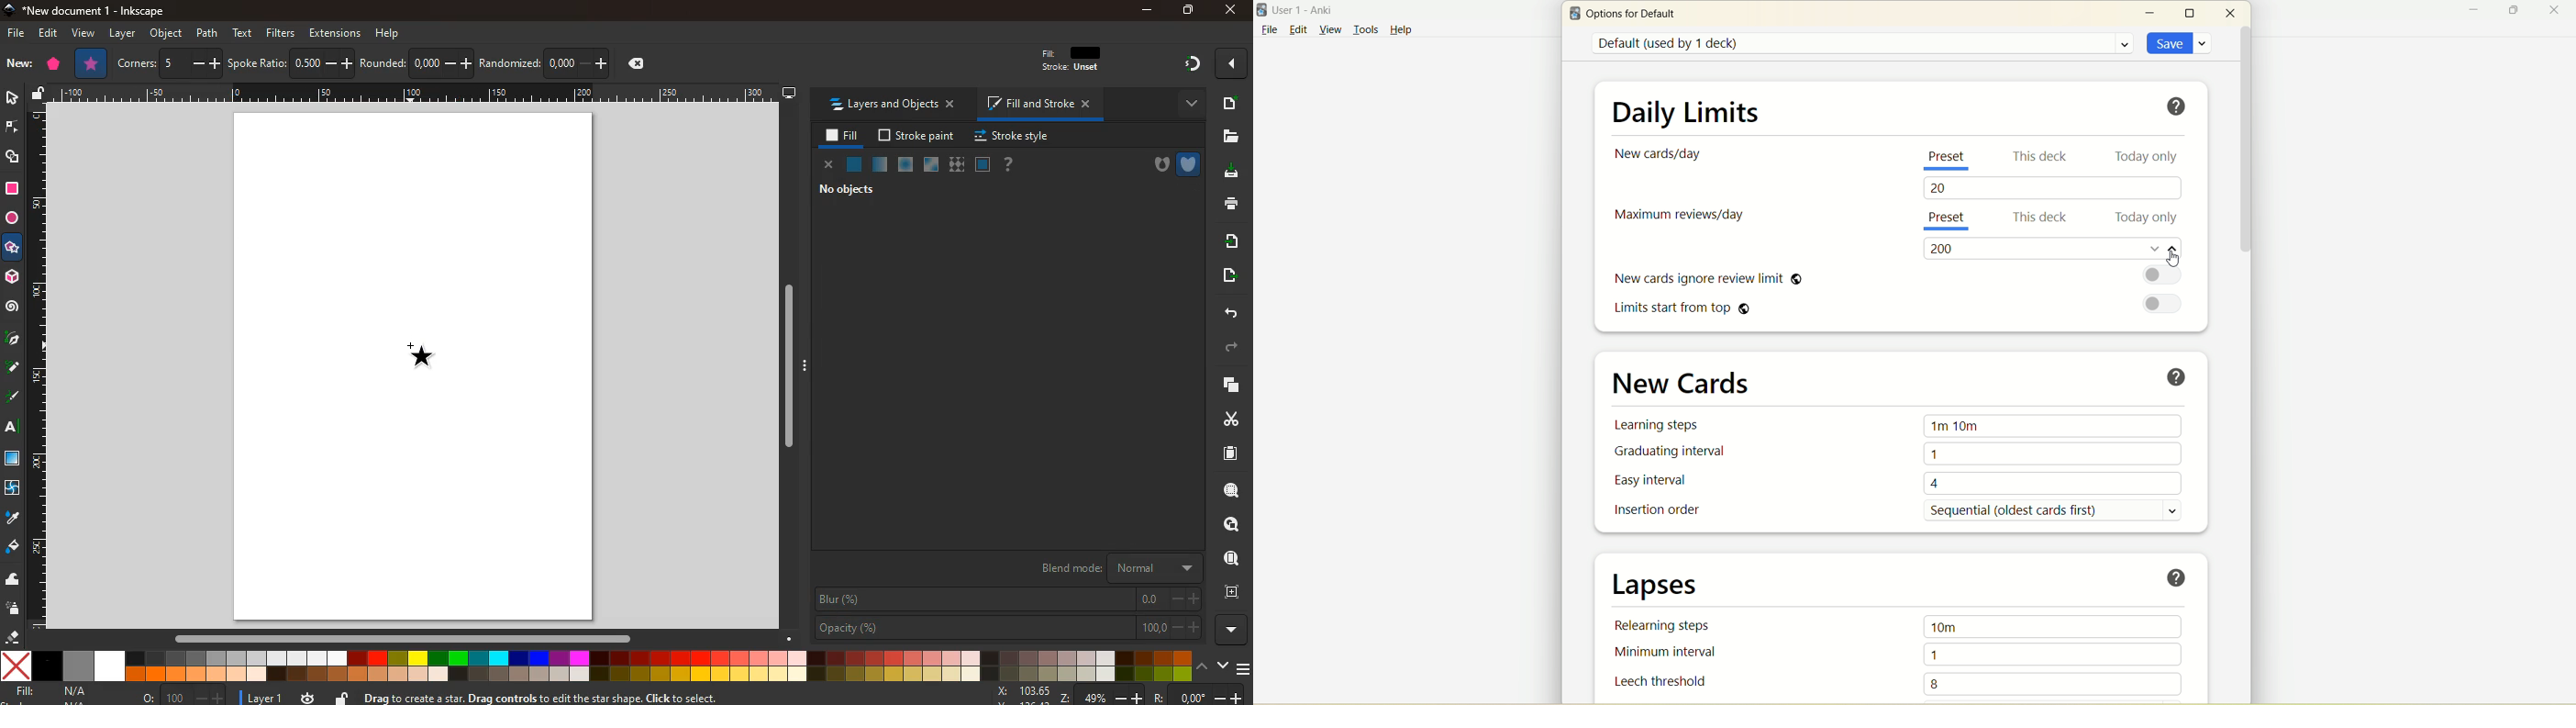  I want to click on blur, so click(1005, 599).